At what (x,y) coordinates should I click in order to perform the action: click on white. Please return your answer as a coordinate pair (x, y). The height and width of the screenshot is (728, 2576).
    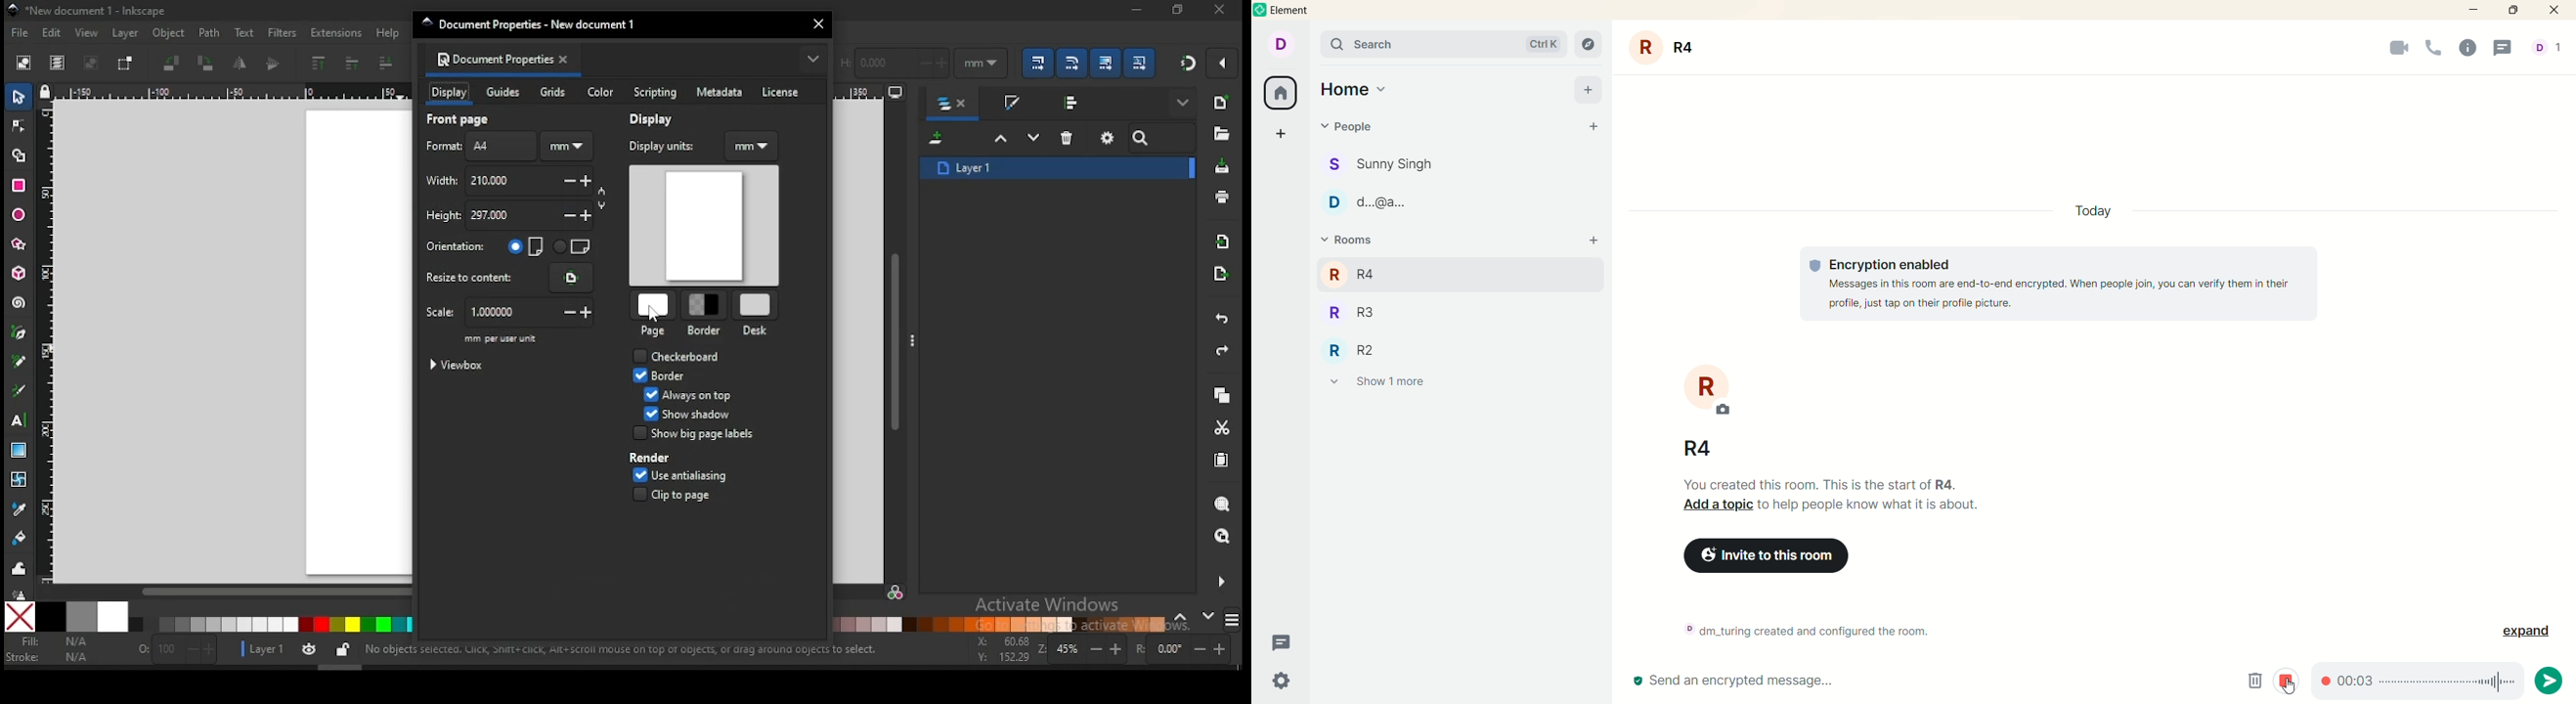
    Looking at the image, I should click on (112, 616).